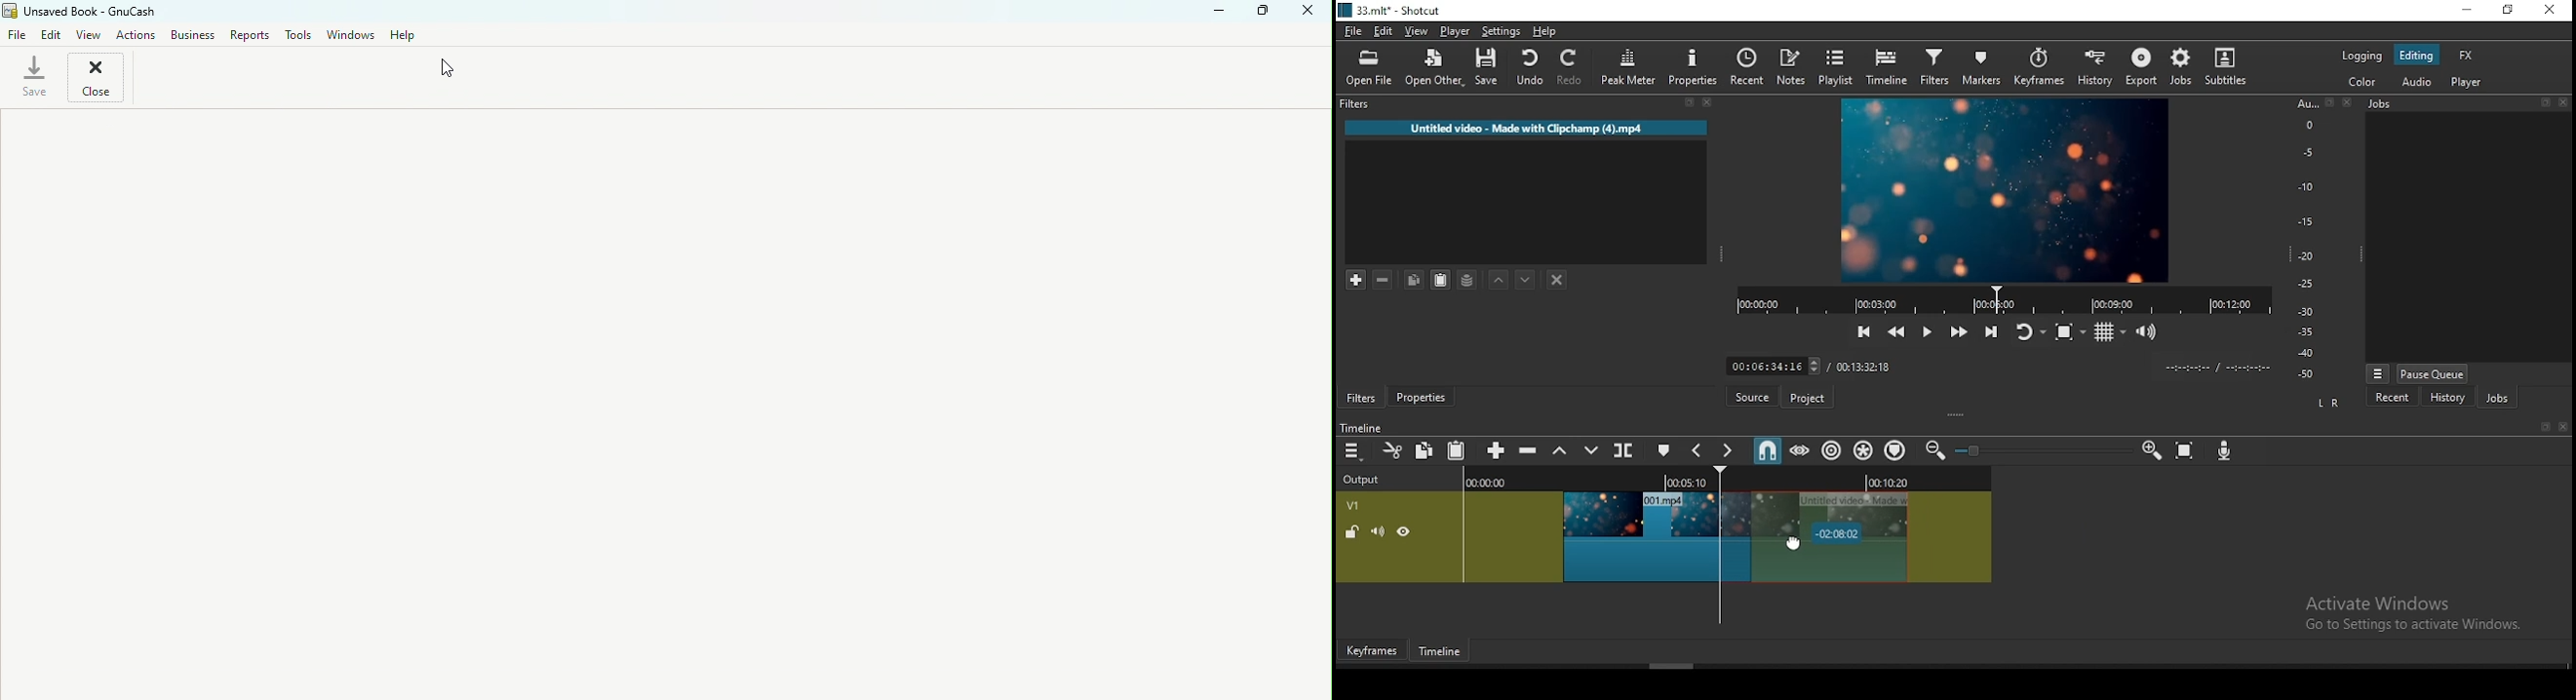  I want to click on paste, so click(1459, 452).